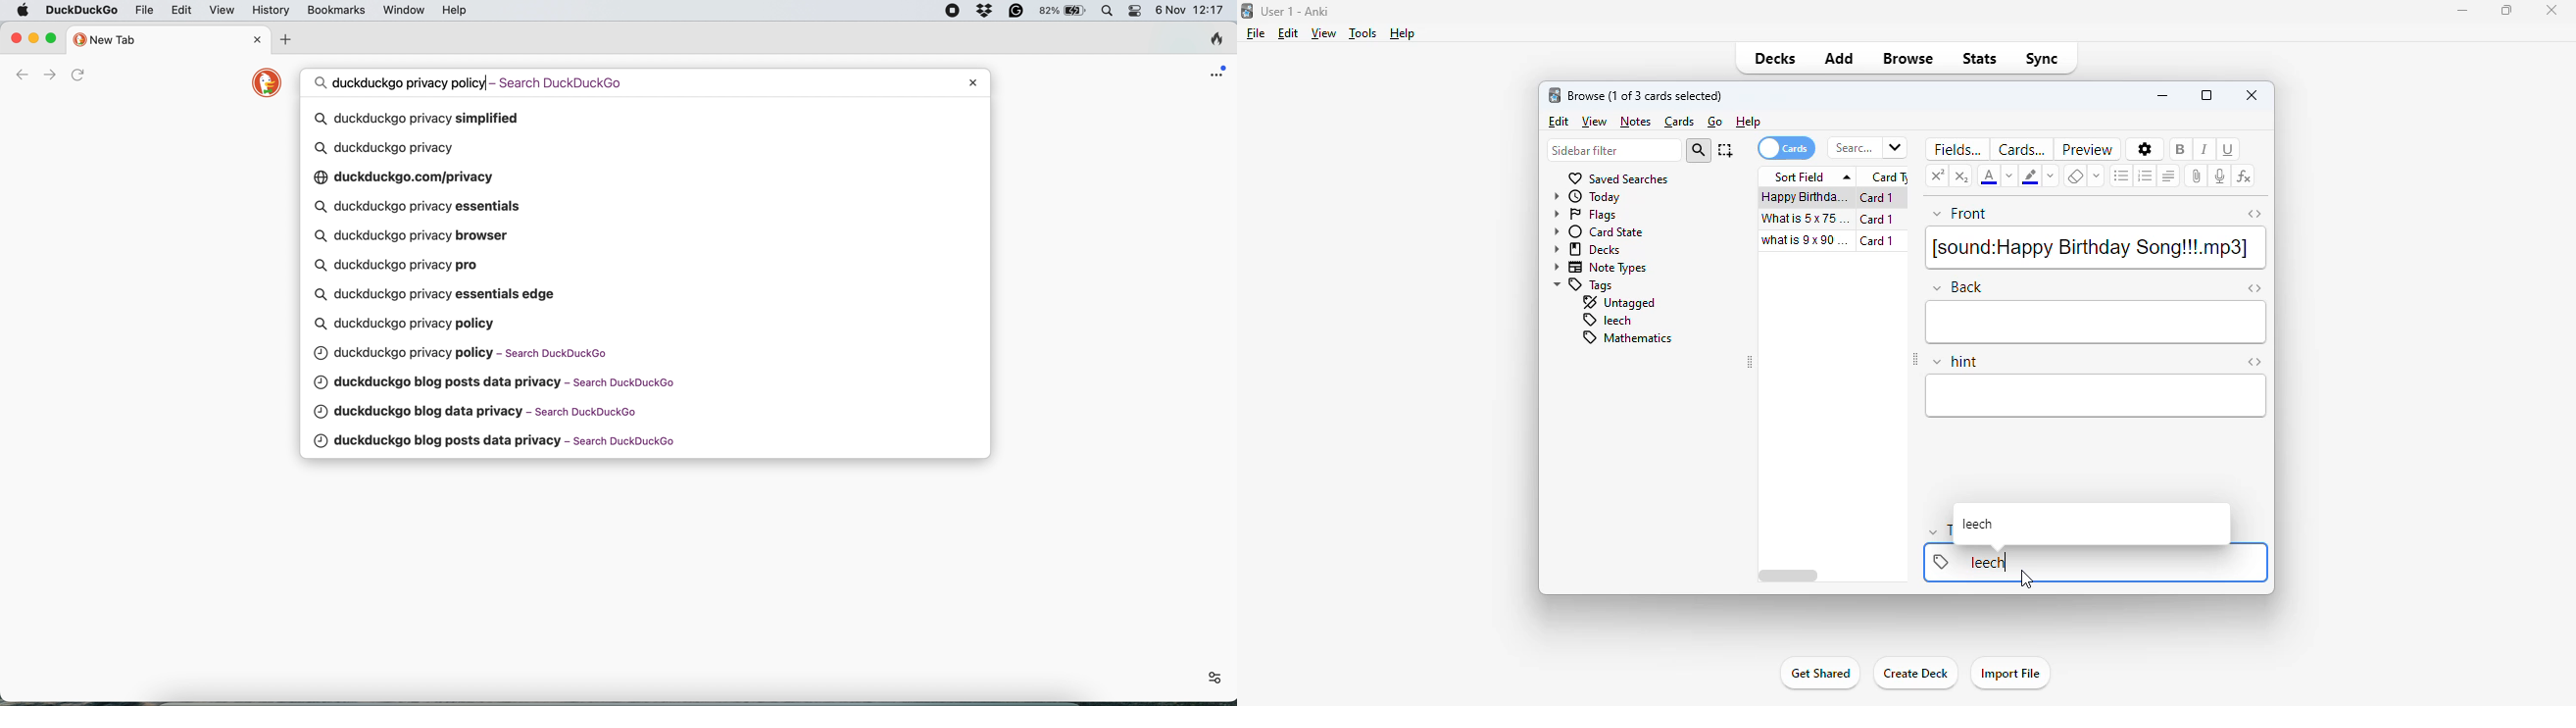 This screenshot has width=2576, height=728. I want to click on cards, so click(1785, 148).